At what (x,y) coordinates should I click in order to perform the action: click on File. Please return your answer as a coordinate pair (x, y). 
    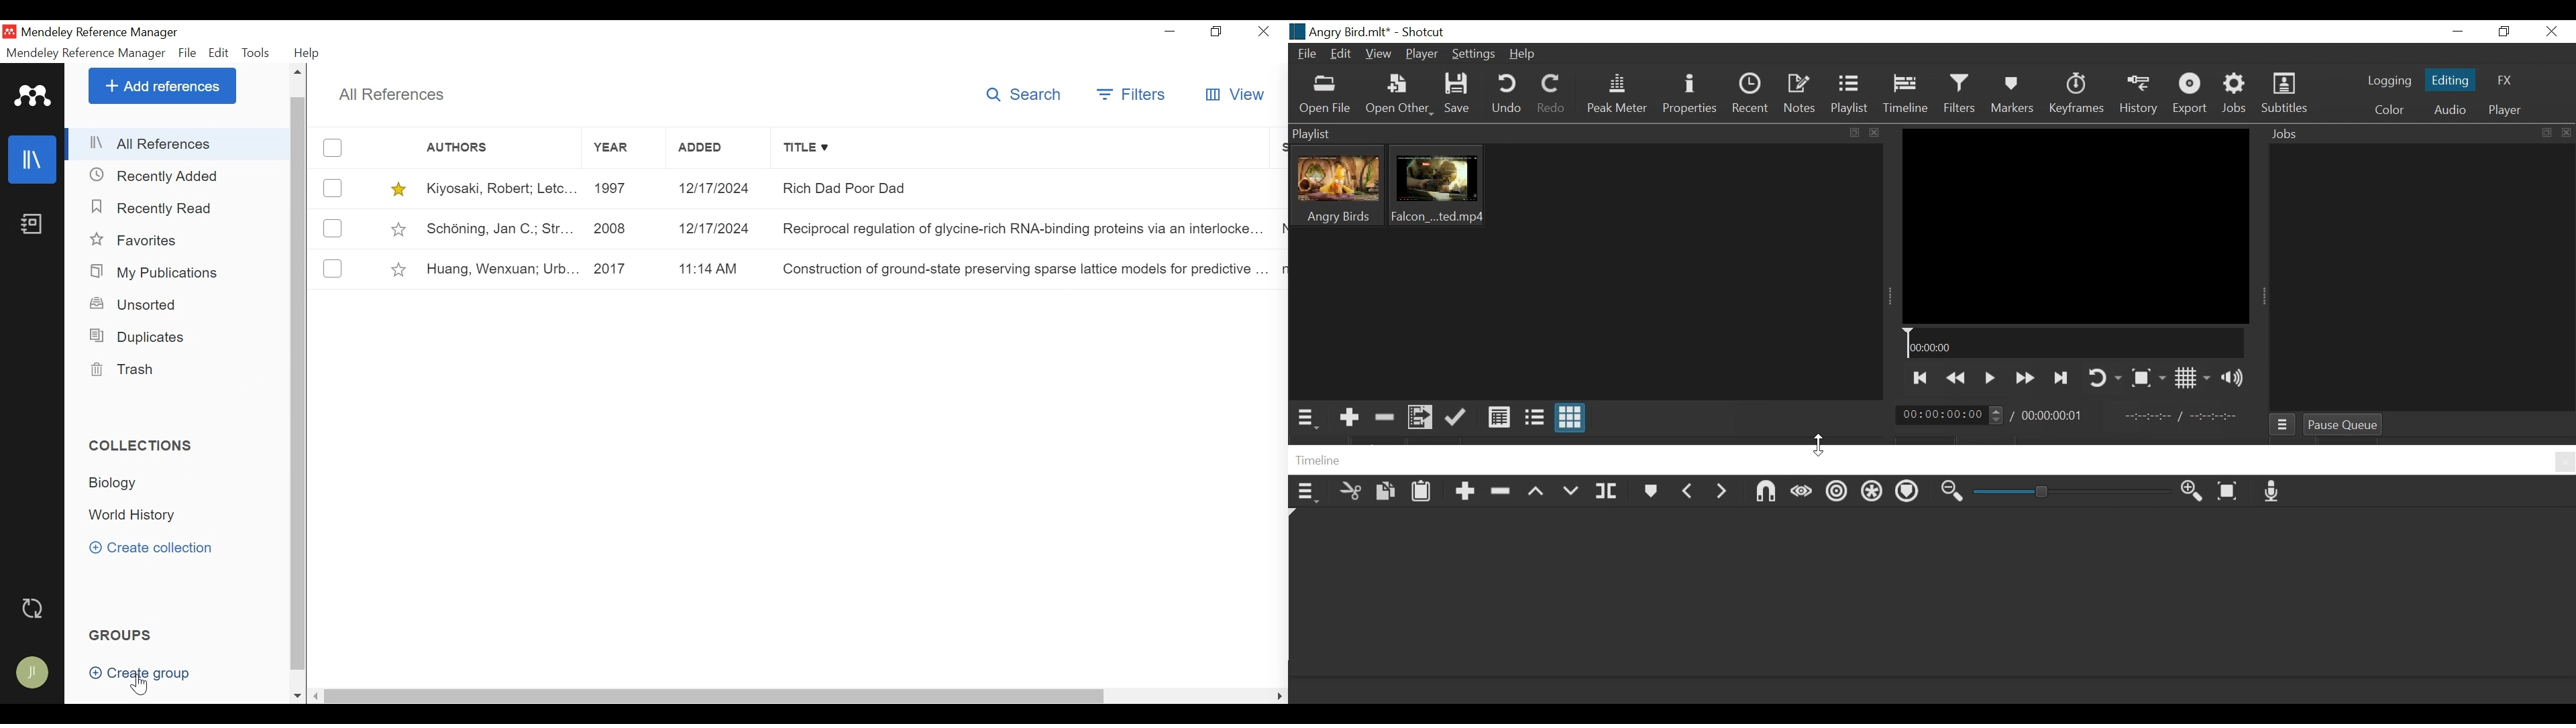
    Looking at the image, I should click on (188, 53).